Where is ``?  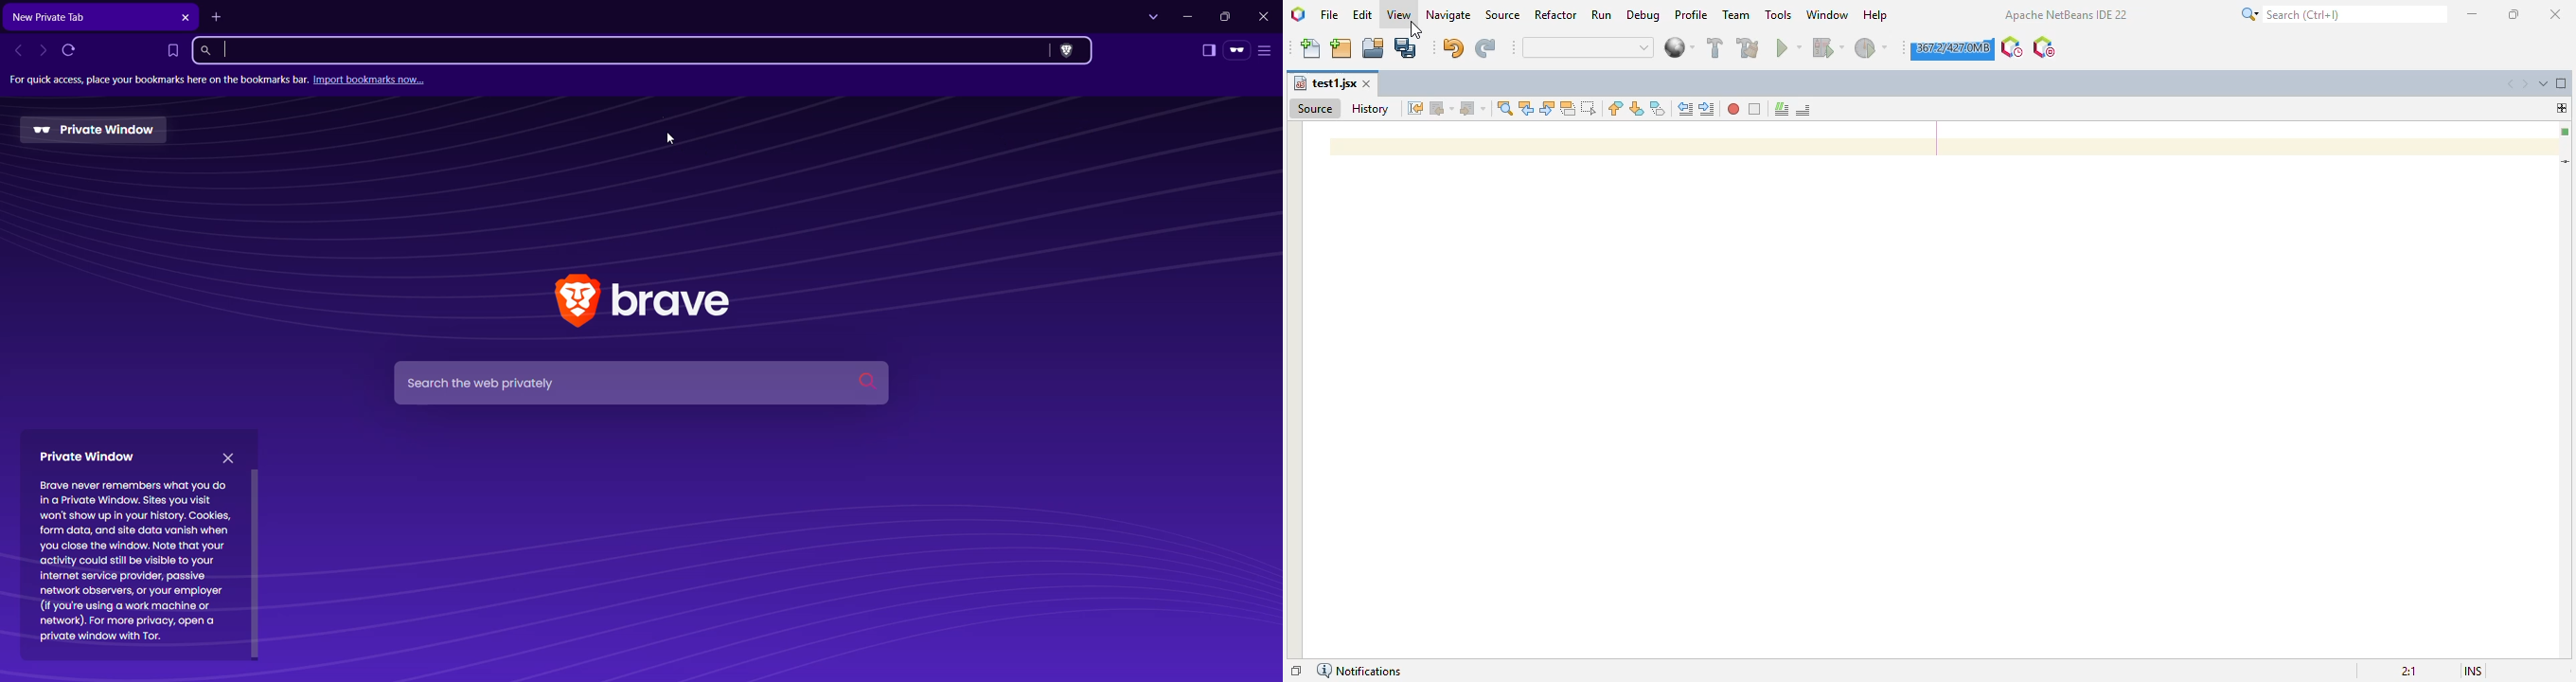  is located at coordinates (64, 17).